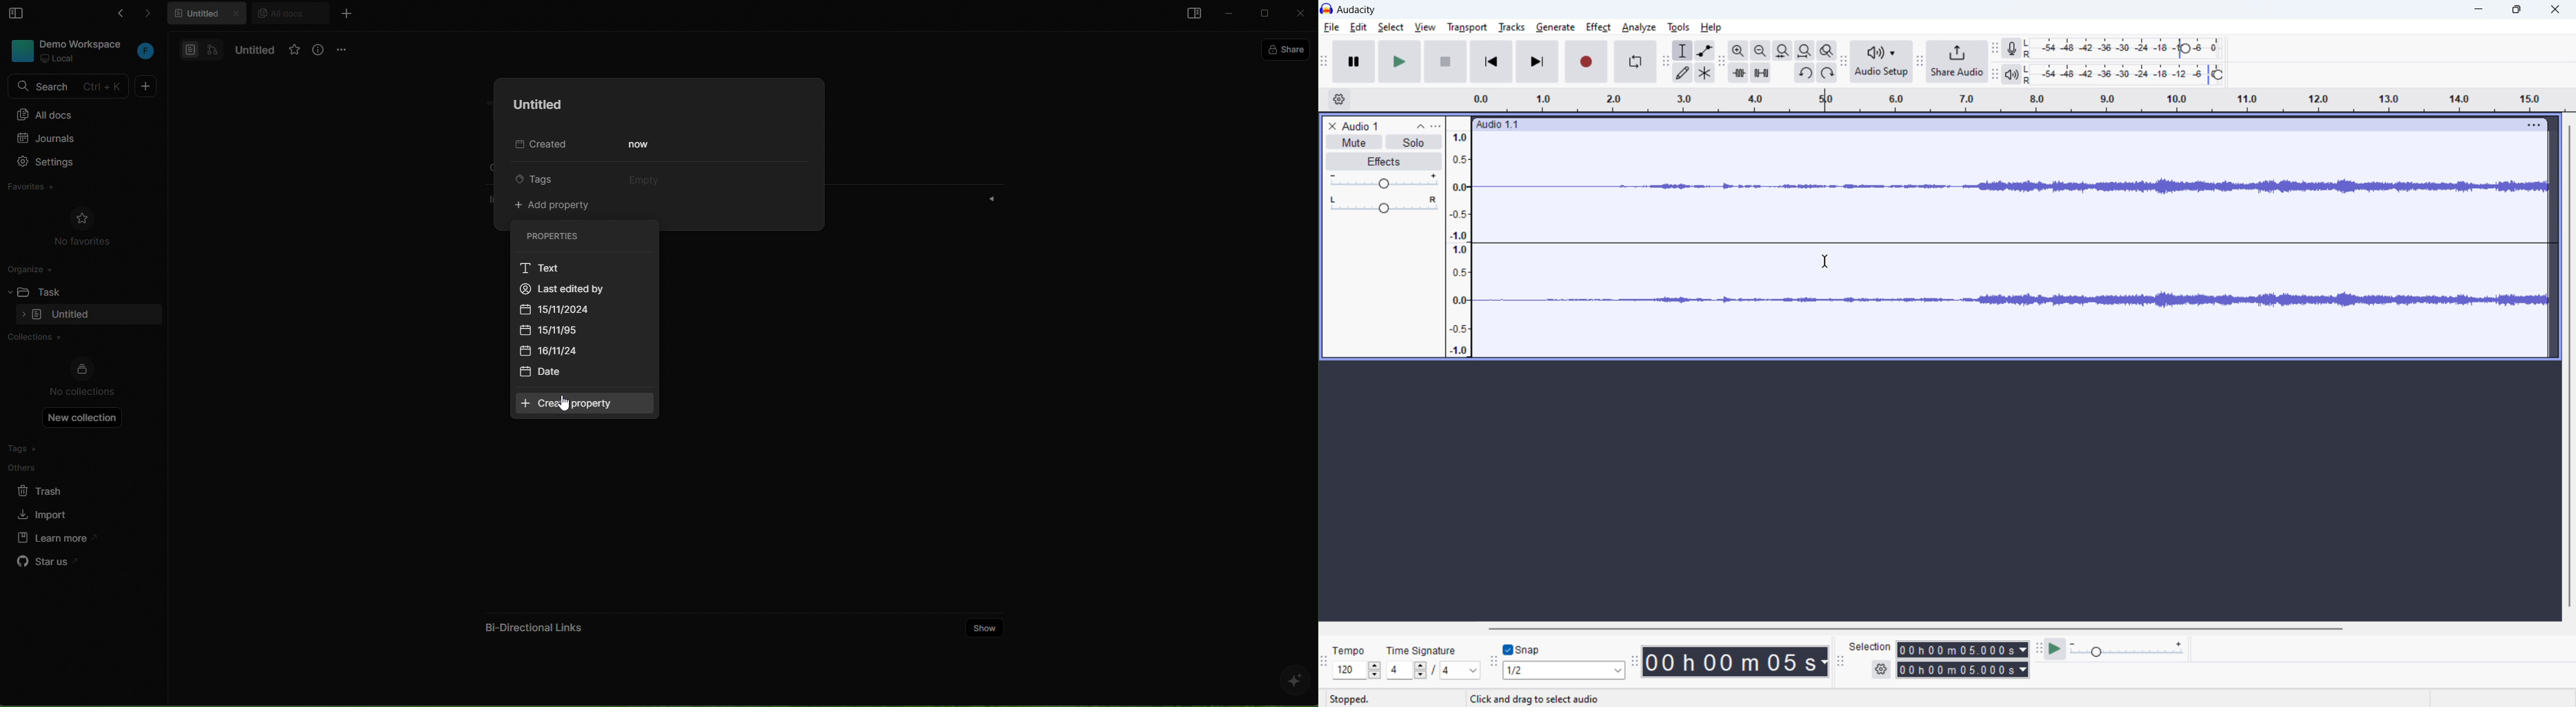 This screenshot has width=2576, height=728. What do you see at coordinates (534, 105) in the screenshot?
I see `untitled` at bounding box center [534, 105].